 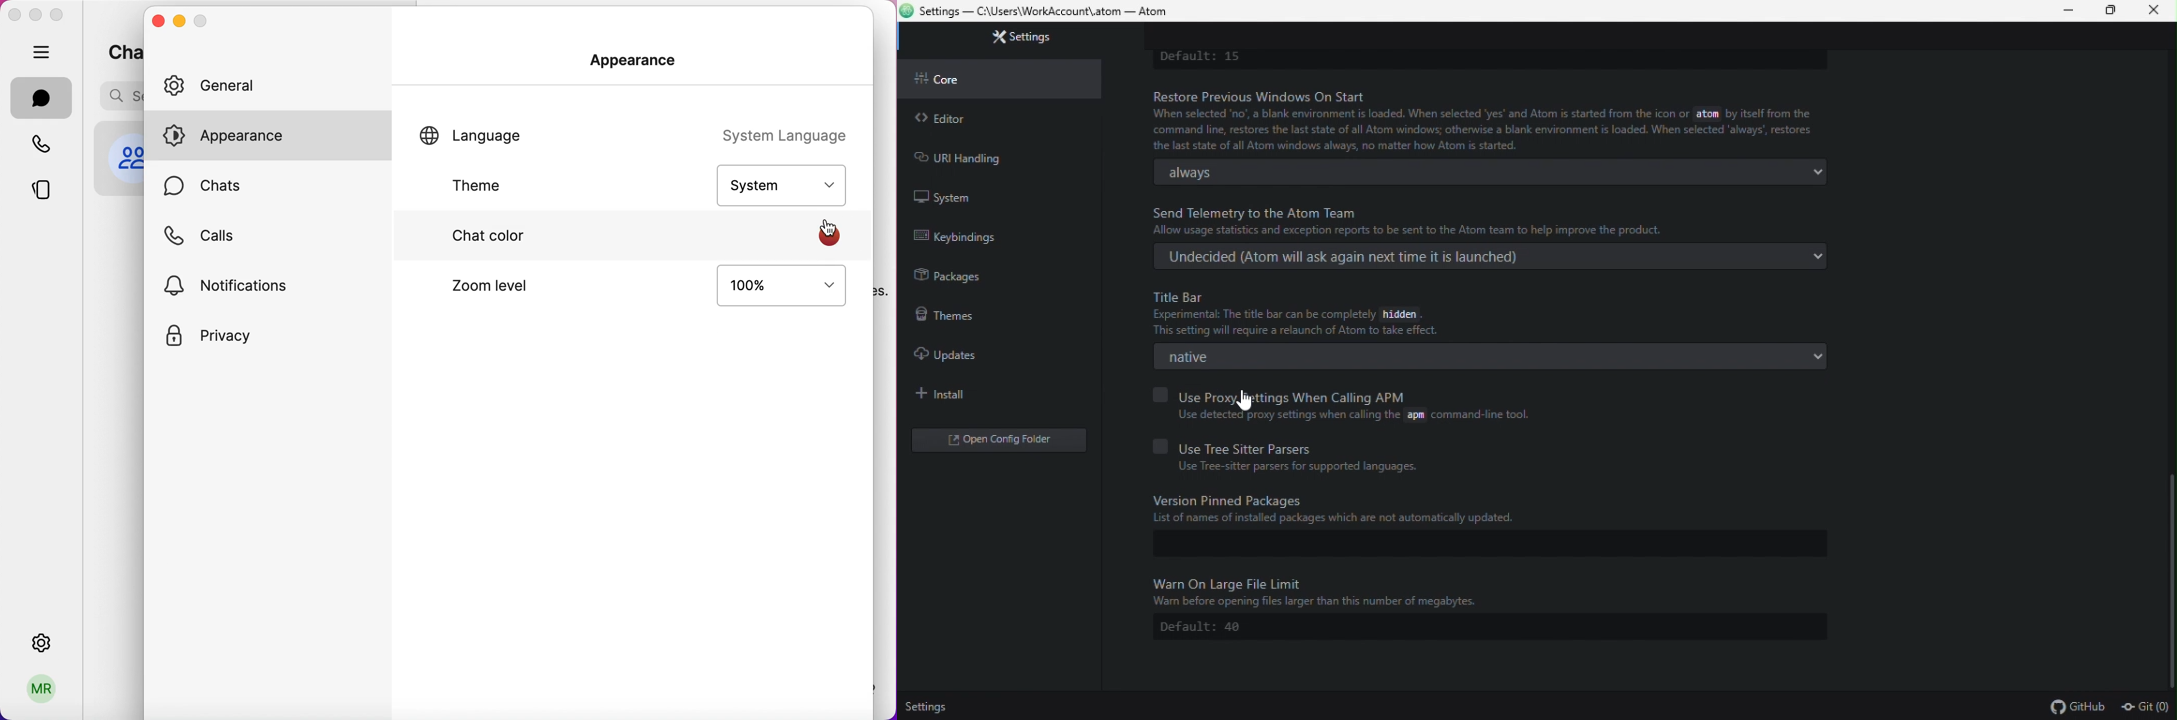 I want to click on native, so click(x=1496, y=358).